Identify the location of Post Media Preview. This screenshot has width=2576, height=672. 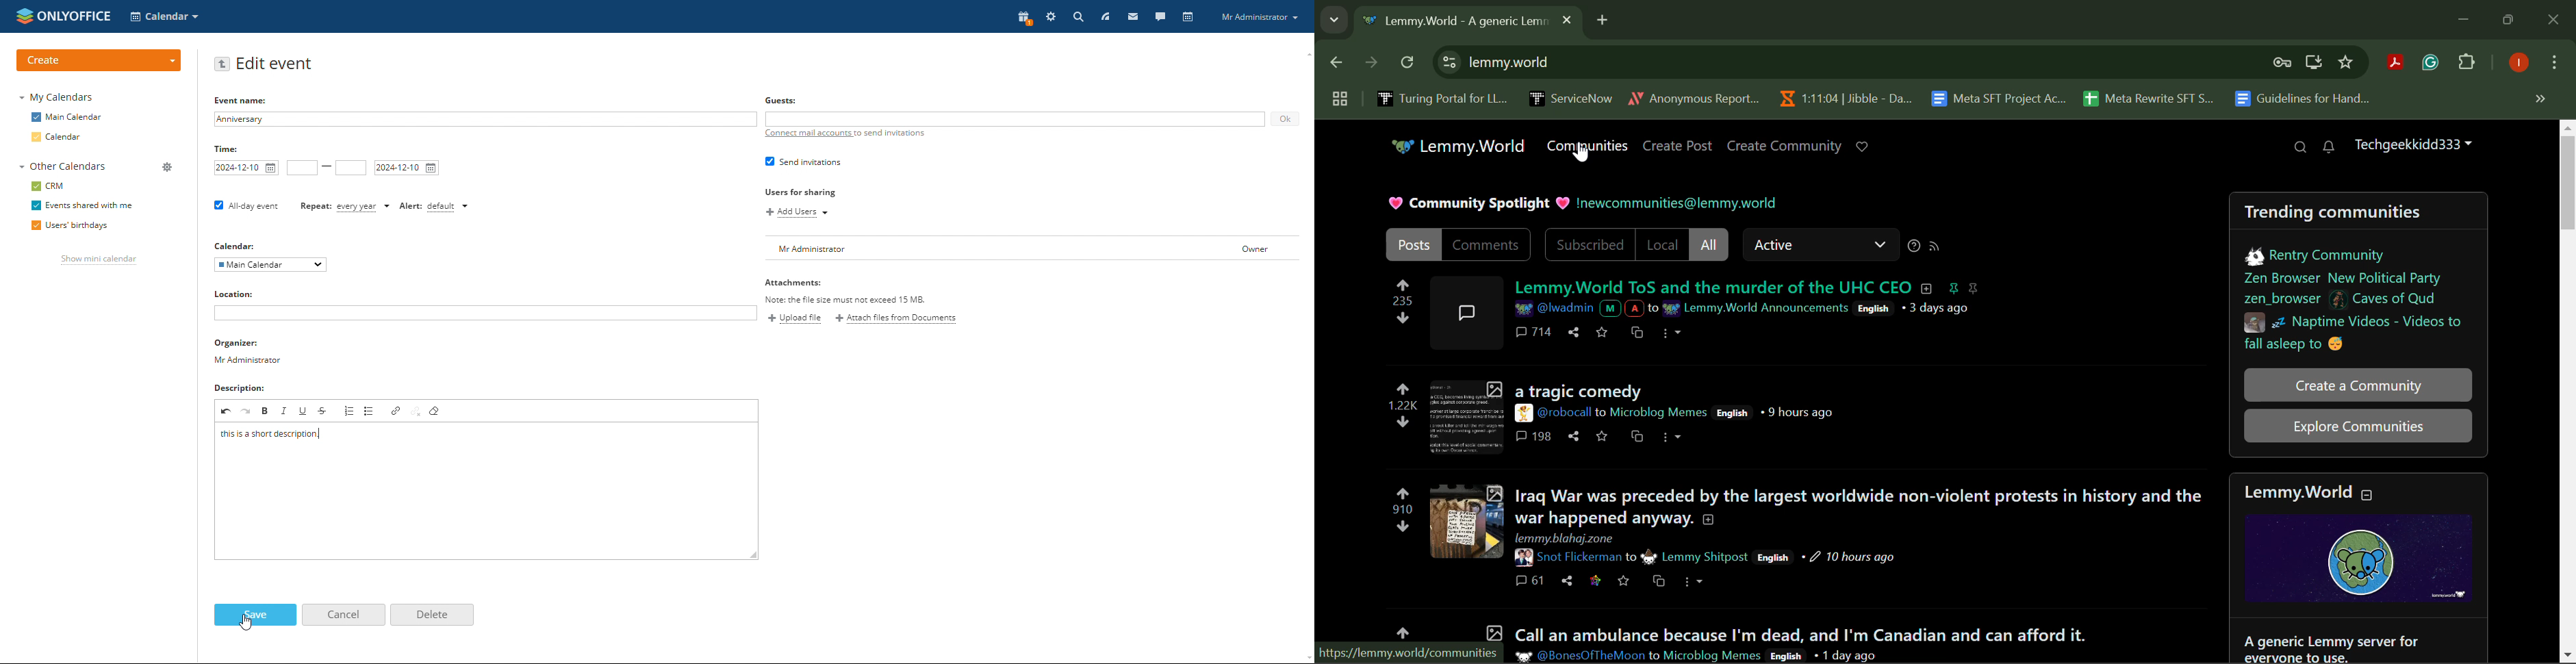
(1466, 521).